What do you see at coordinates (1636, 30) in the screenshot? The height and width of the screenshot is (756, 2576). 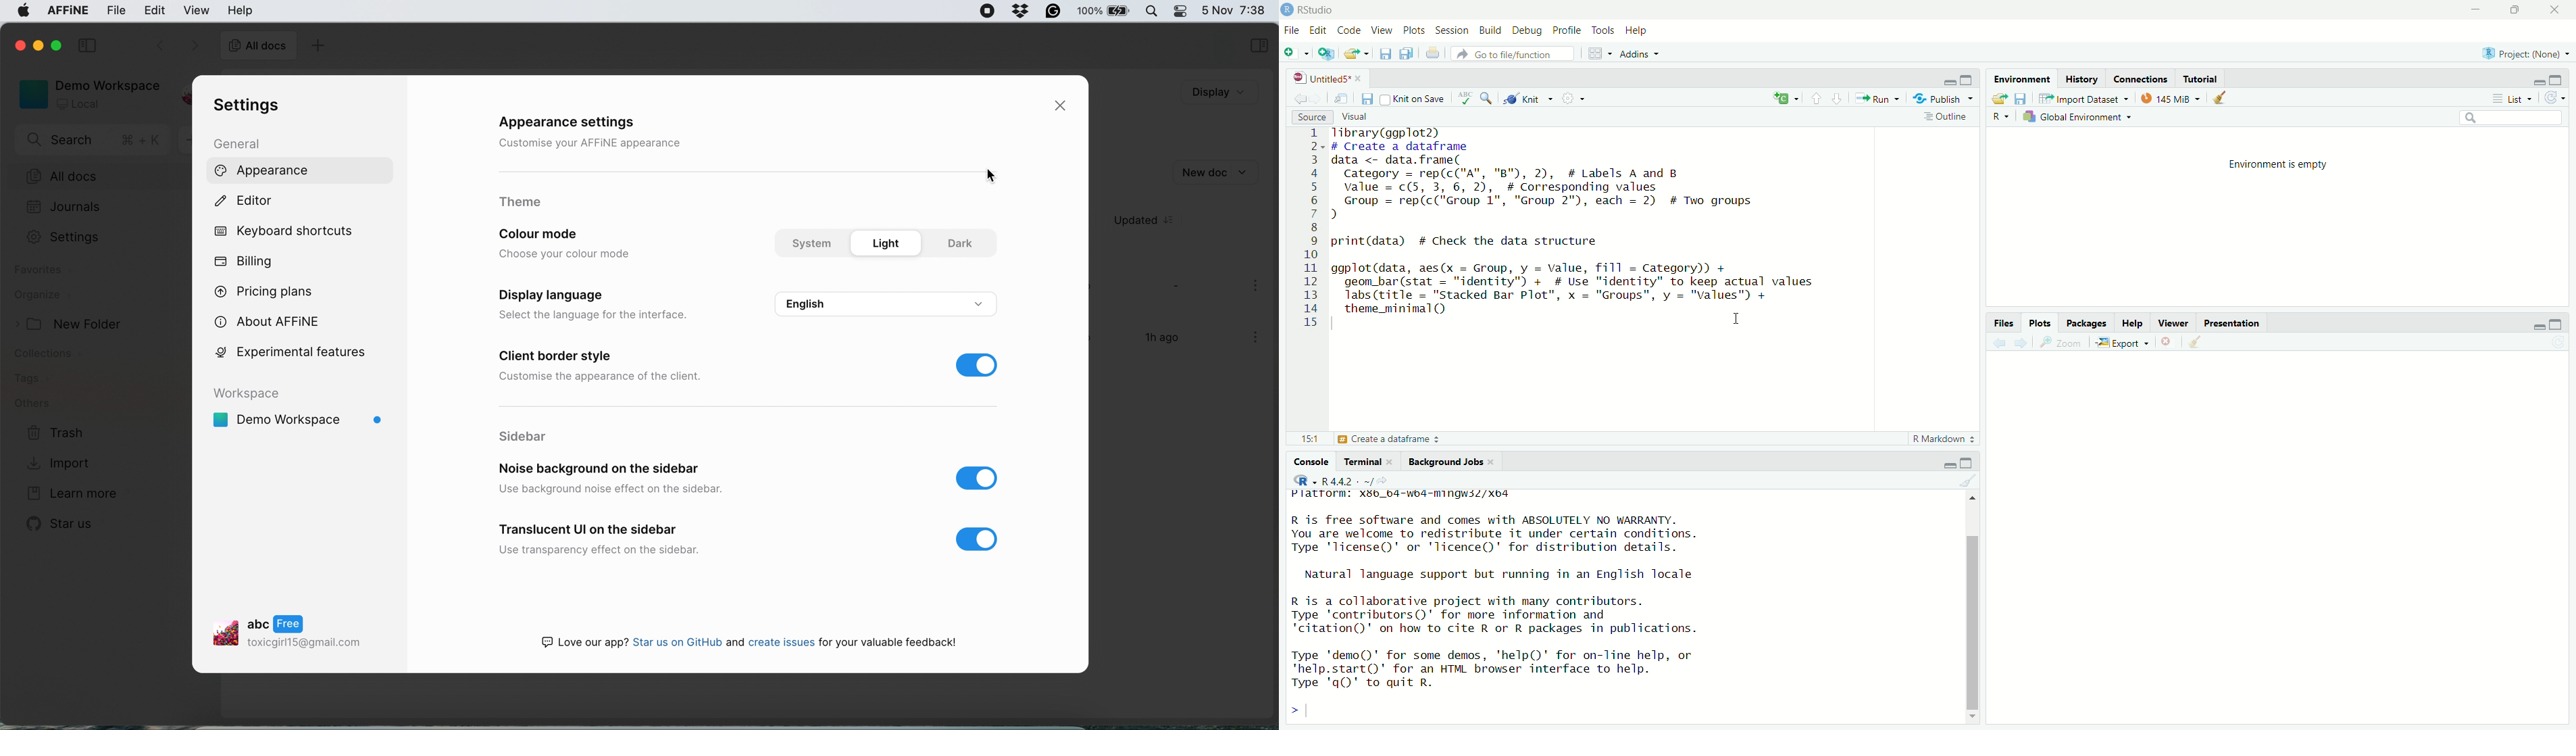 I see `Help` at bounding box center [1636, 30].